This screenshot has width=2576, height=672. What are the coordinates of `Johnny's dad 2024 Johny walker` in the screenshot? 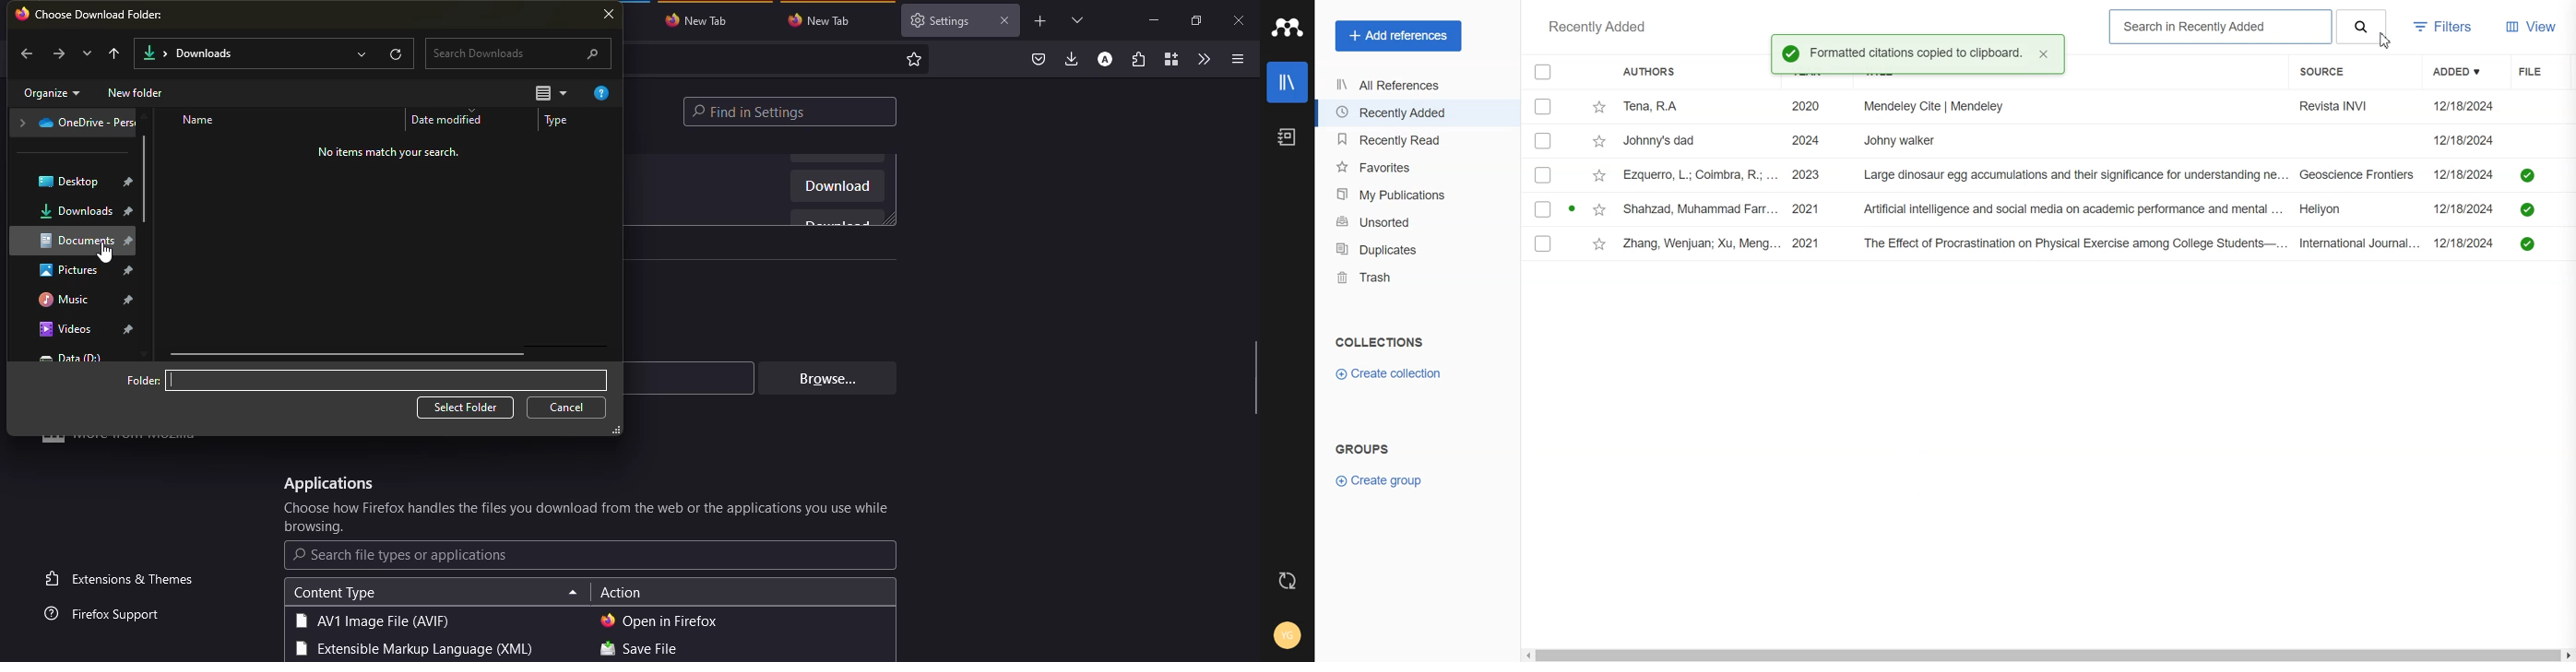 It's located at (2021, 143).